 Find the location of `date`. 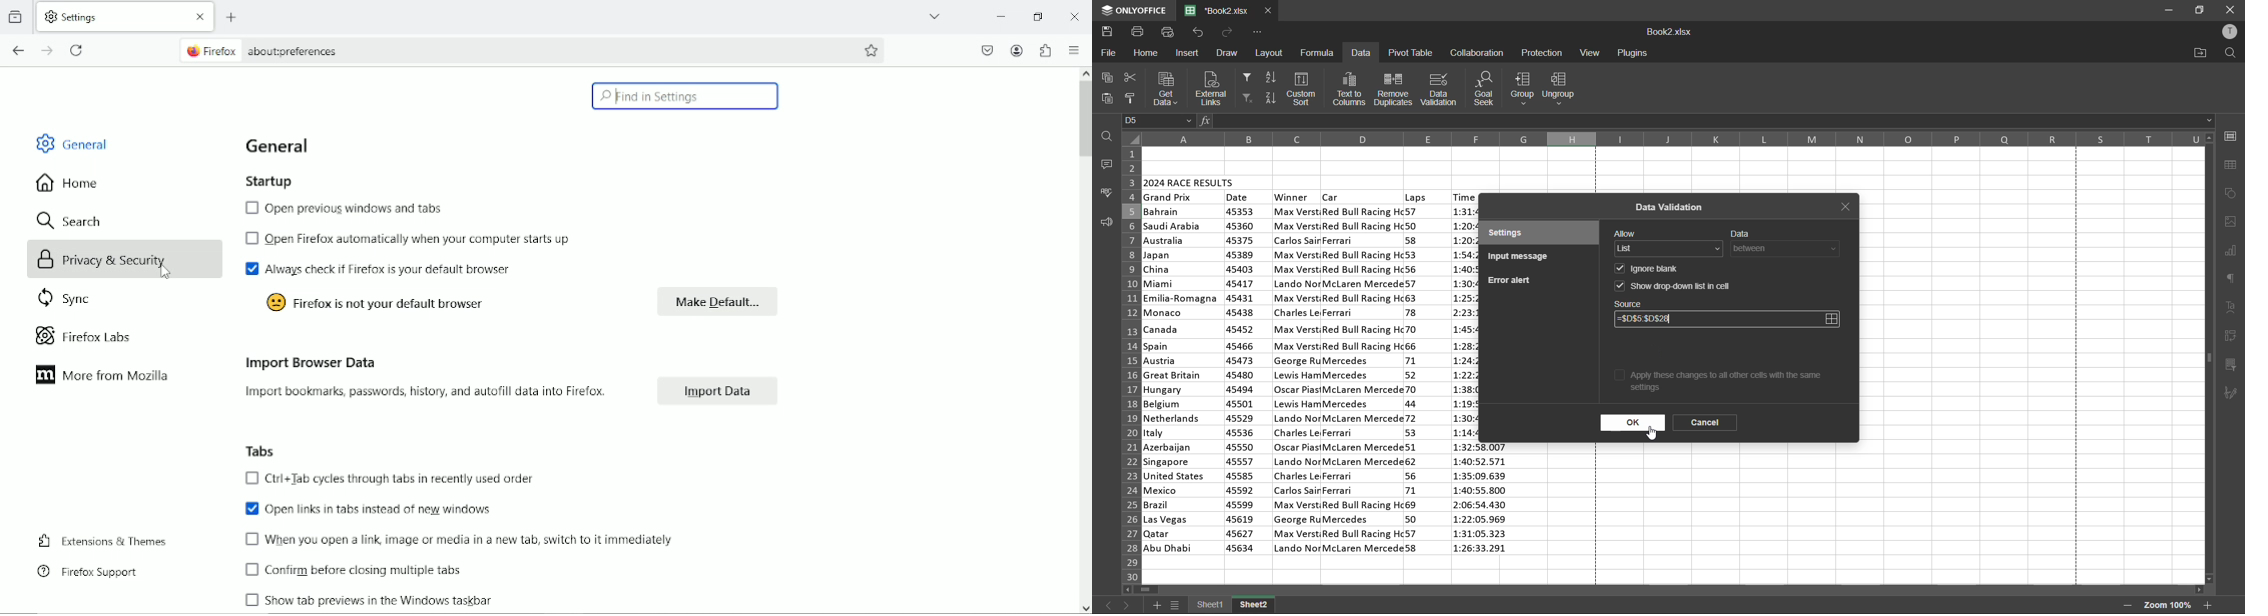

date is located at coordinates (1241, 381).